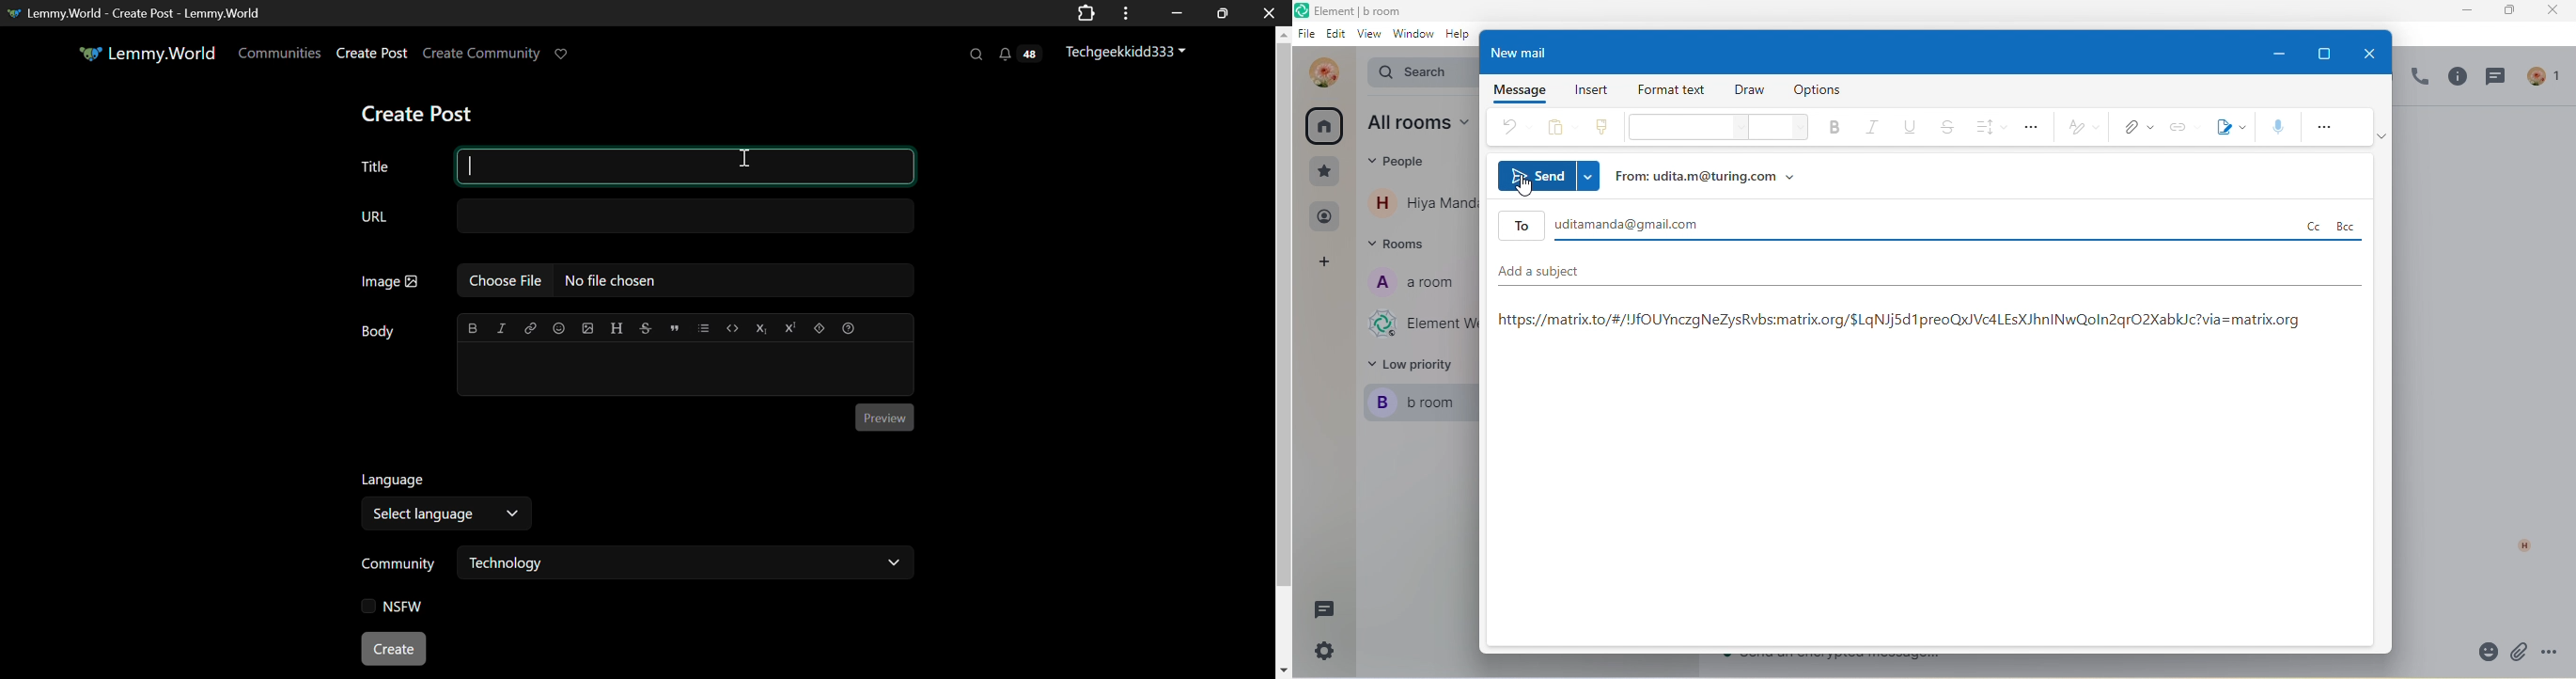  I want to click on Select Language, so click(452, 514).